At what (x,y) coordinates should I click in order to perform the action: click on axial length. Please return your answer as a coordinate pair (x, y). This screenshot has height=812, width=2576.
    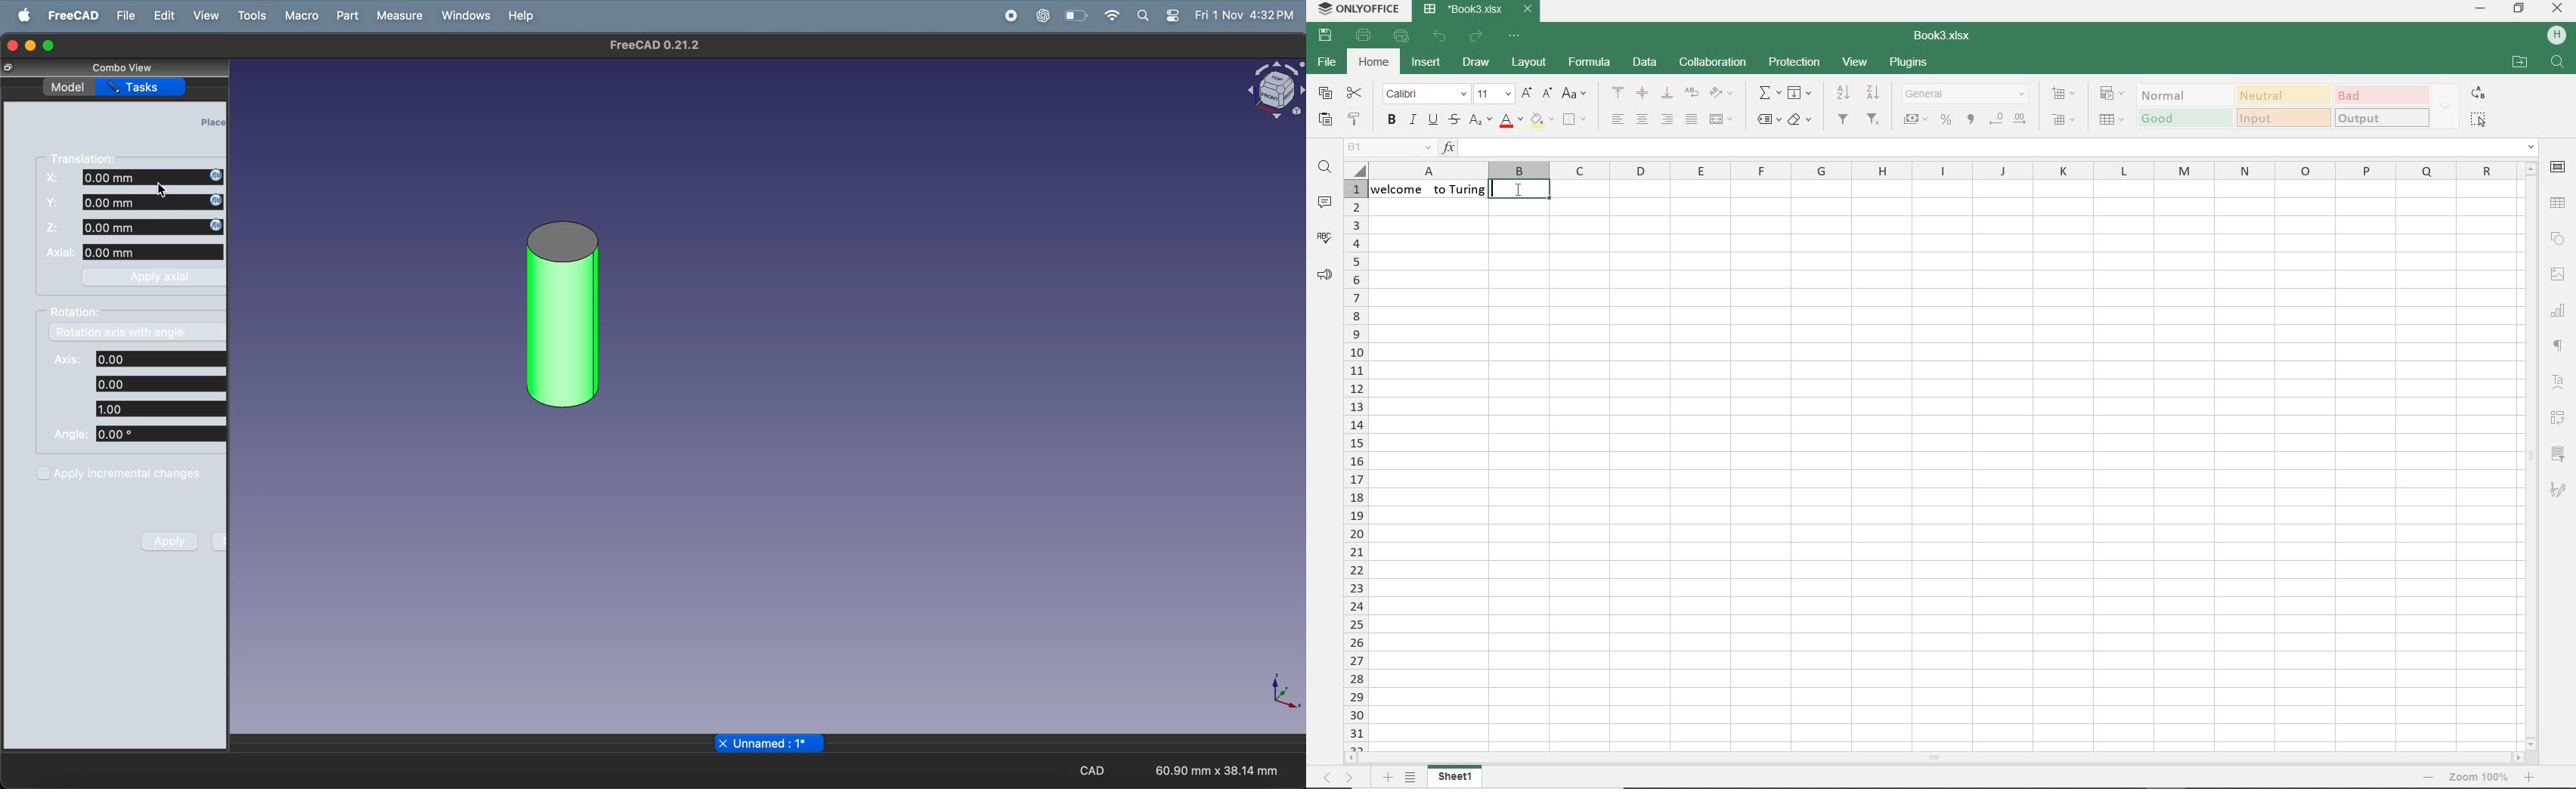
    Looking at the image, I should click on (155, 252).